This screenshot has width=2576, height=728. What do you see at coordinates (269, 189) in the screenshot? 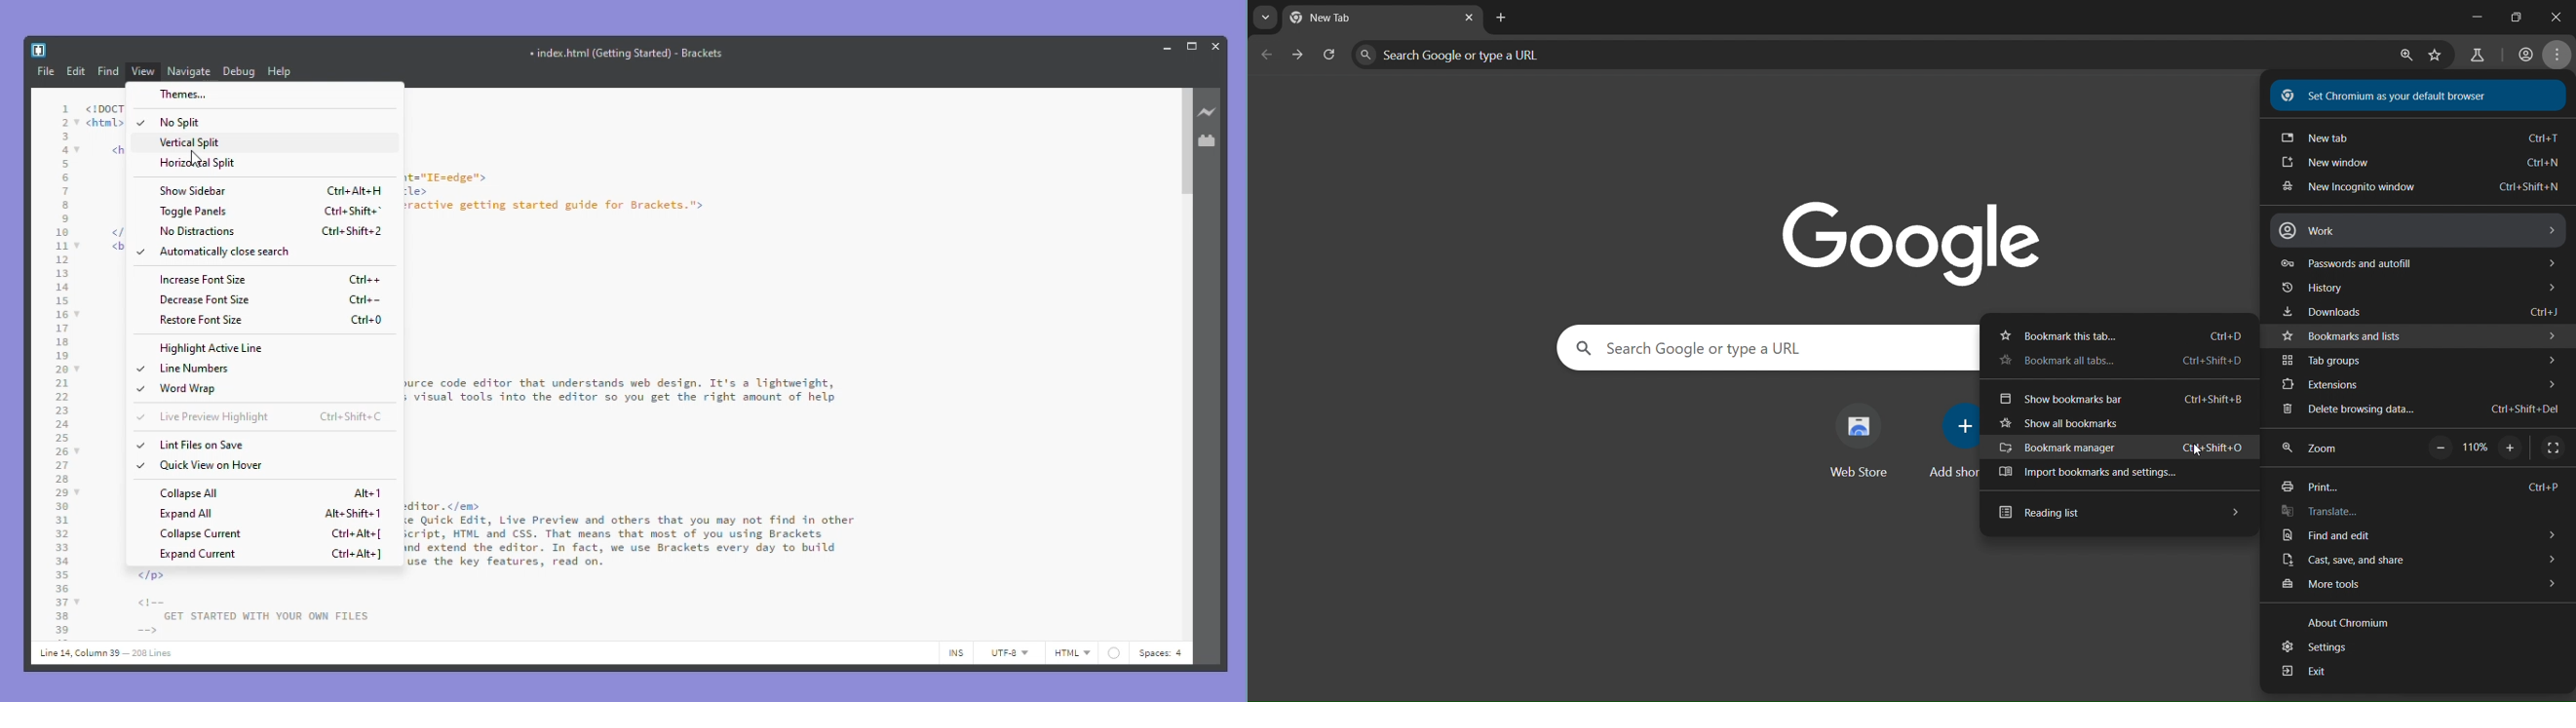
I see `show sidebar` at bounding box center [269, 189].